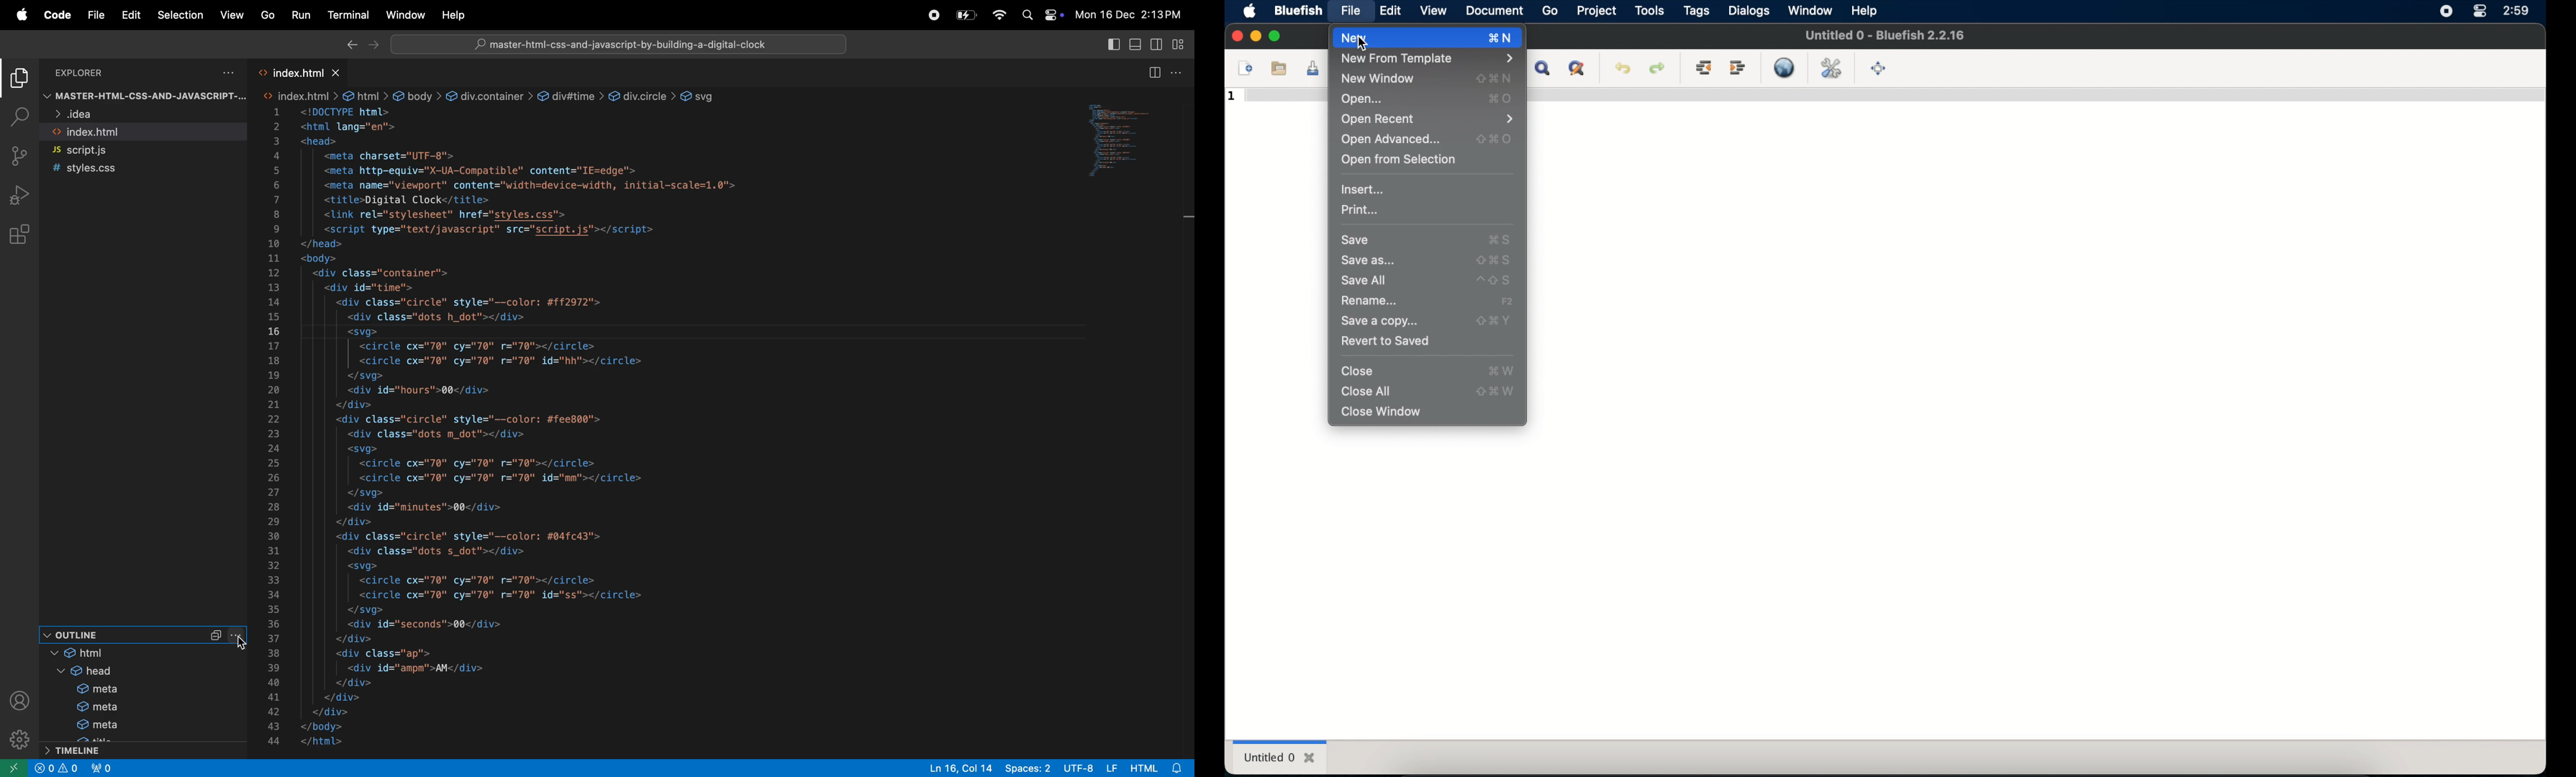 The height and width of the screenshot is (784, 2576). Describe the element at coordinates (267, 15) in the screenshot. I see `Go` at that location.